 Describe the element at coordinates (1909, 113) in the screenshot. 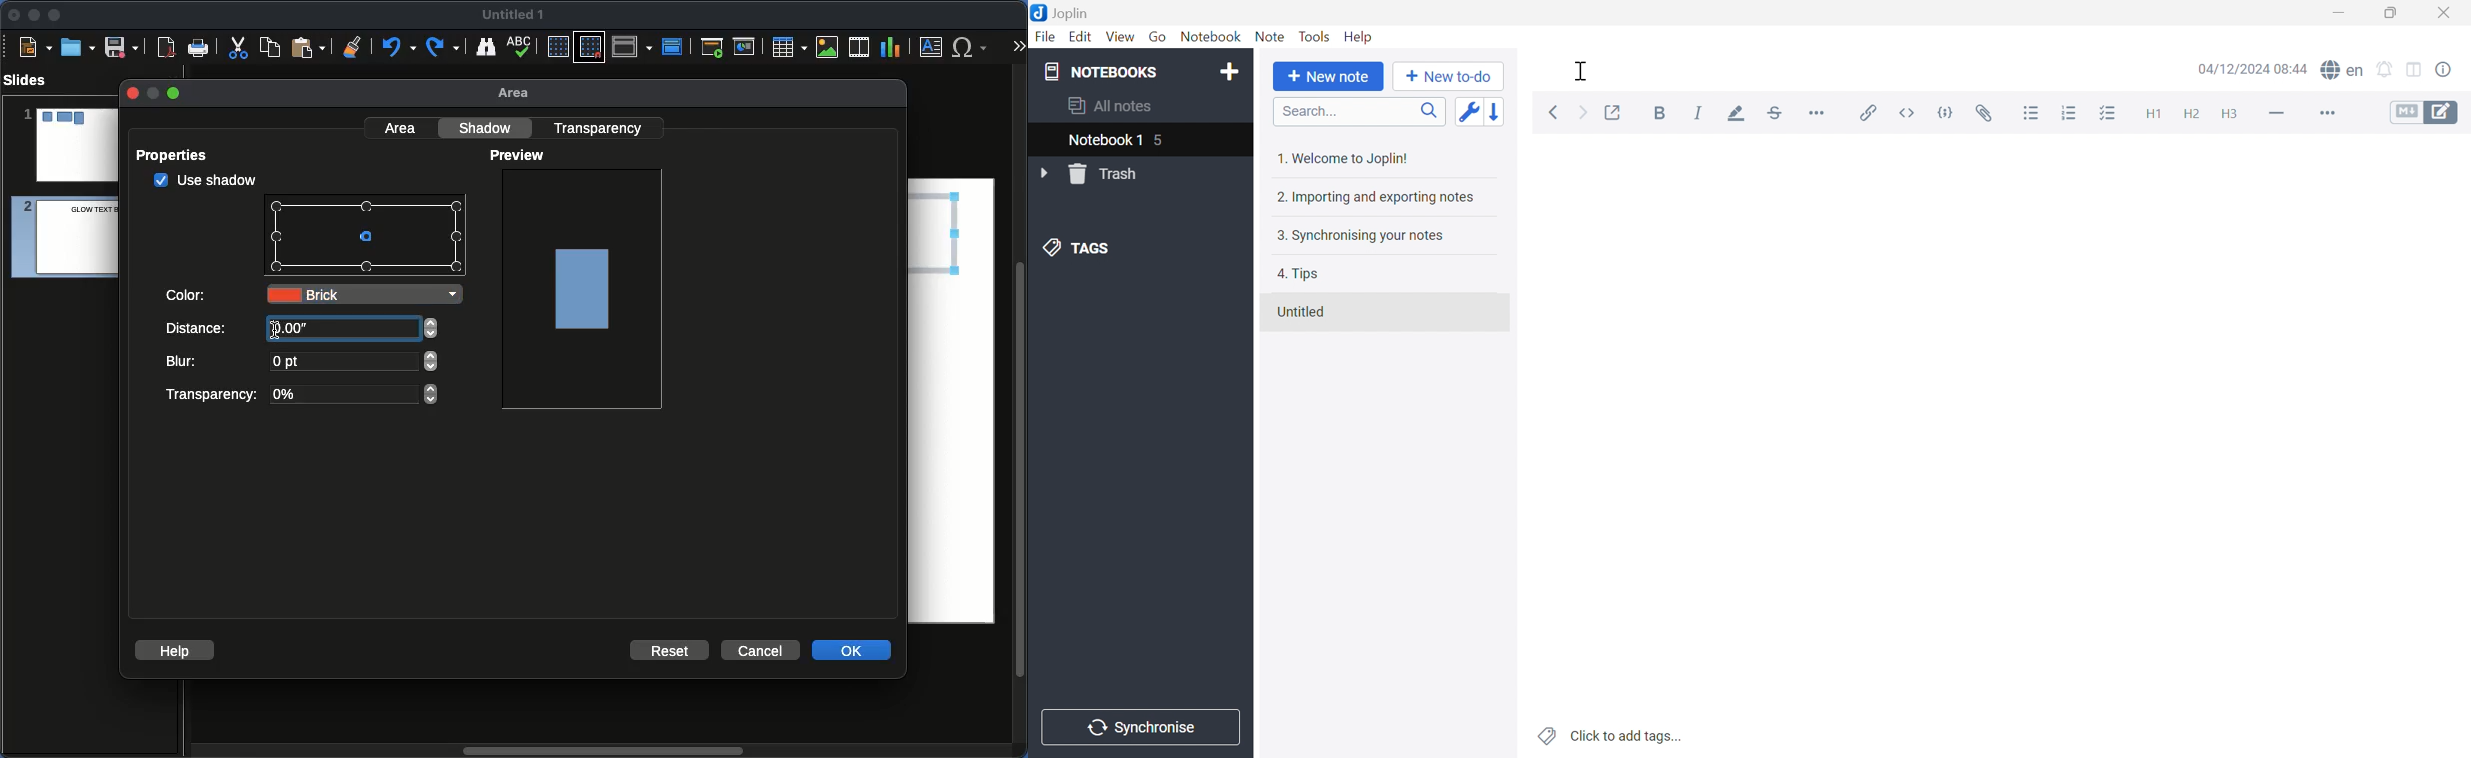

I see `Inline code` at that location.